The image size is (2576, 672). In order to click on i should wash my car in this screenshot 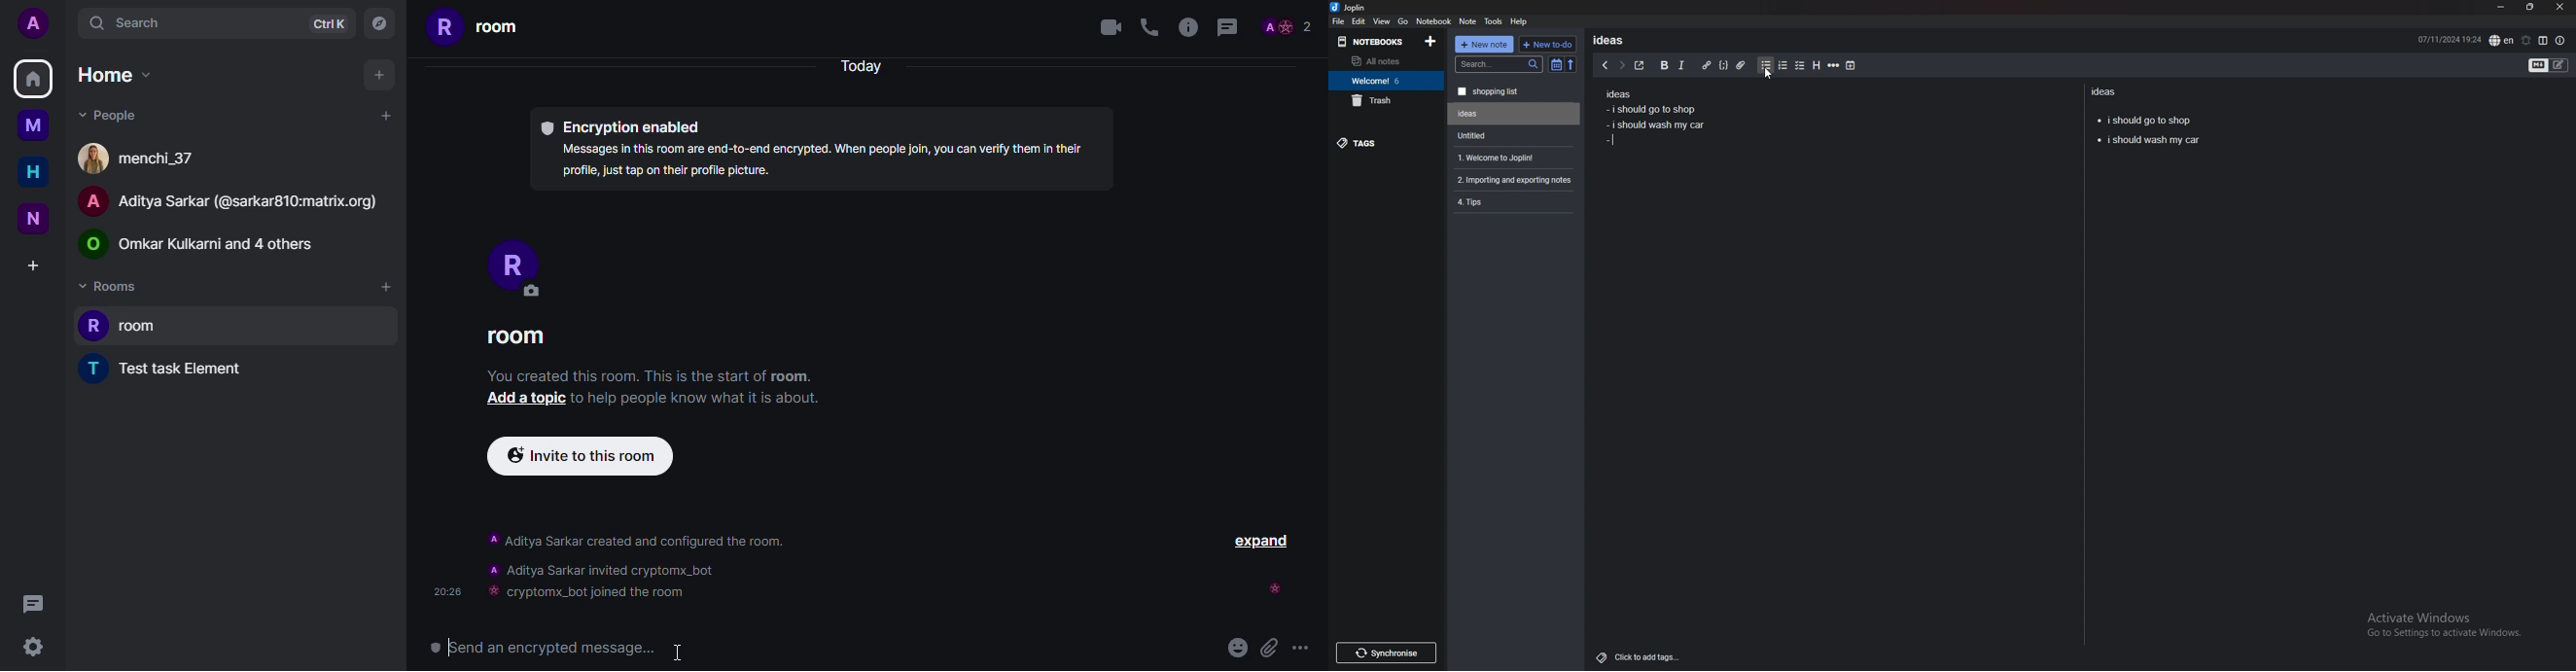, I will do `click(2148, 141)`.